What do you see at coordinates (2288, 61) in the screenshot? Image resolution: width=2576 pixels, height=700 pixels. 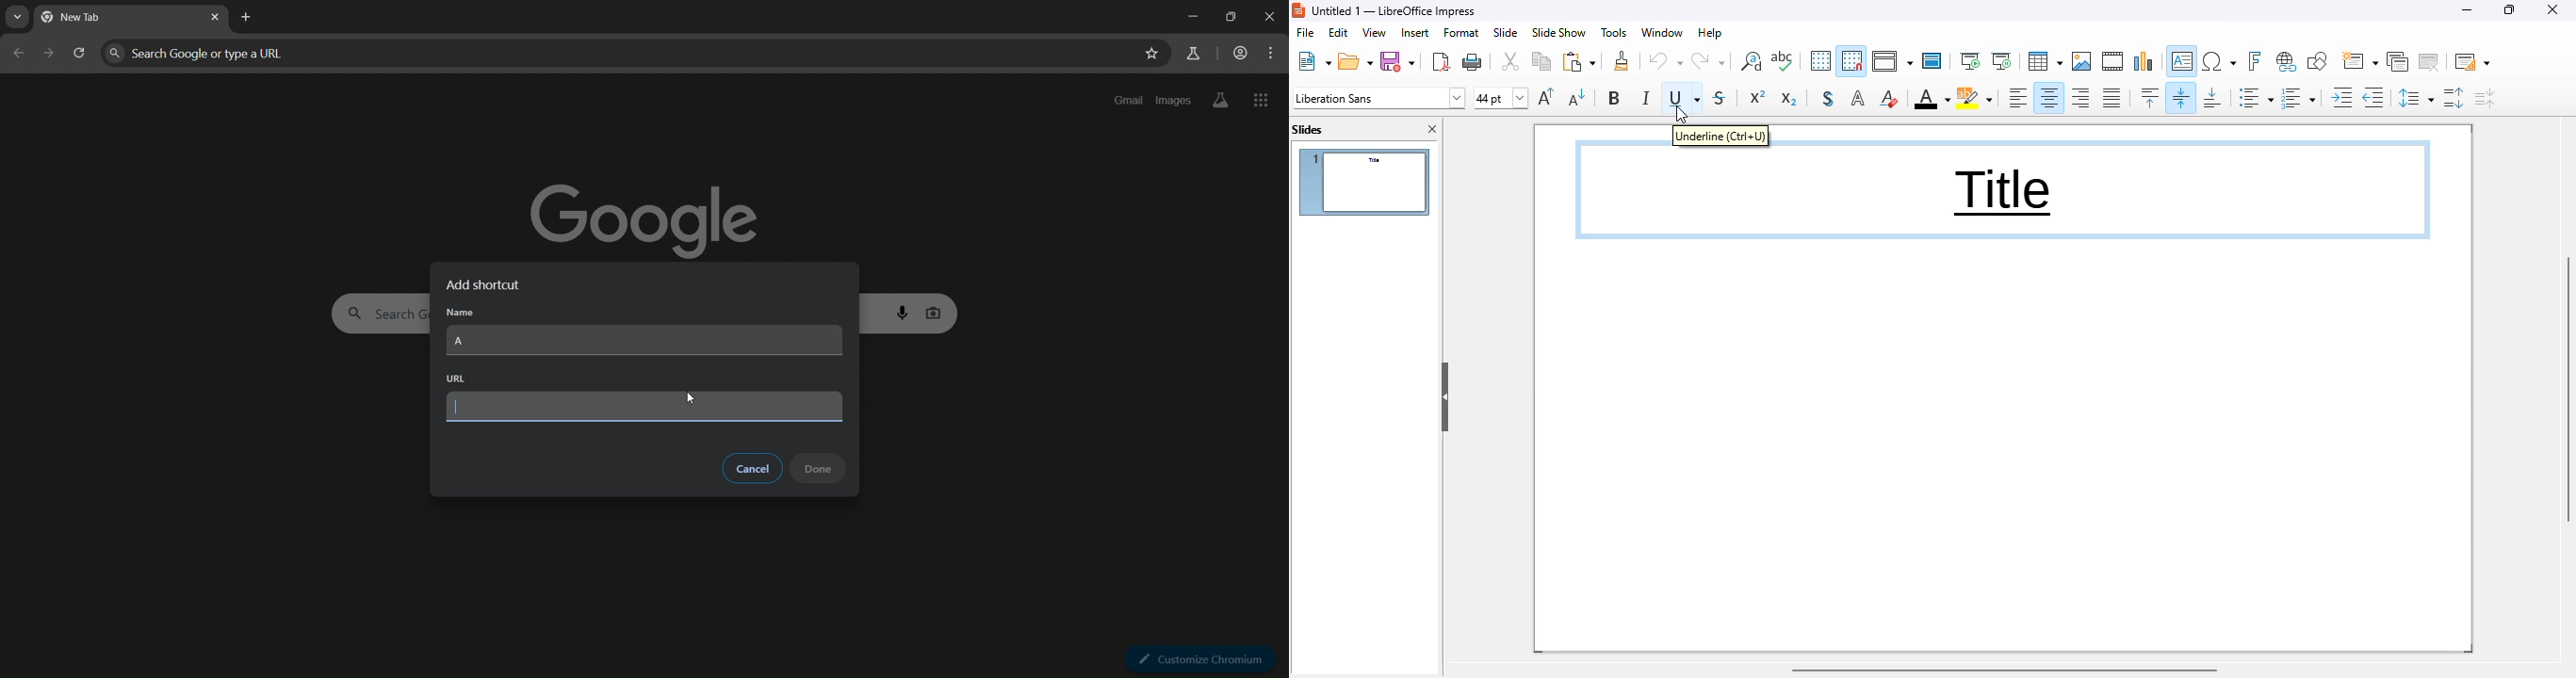 I see `insert hyperlink` at bounding box center [2288, 61].